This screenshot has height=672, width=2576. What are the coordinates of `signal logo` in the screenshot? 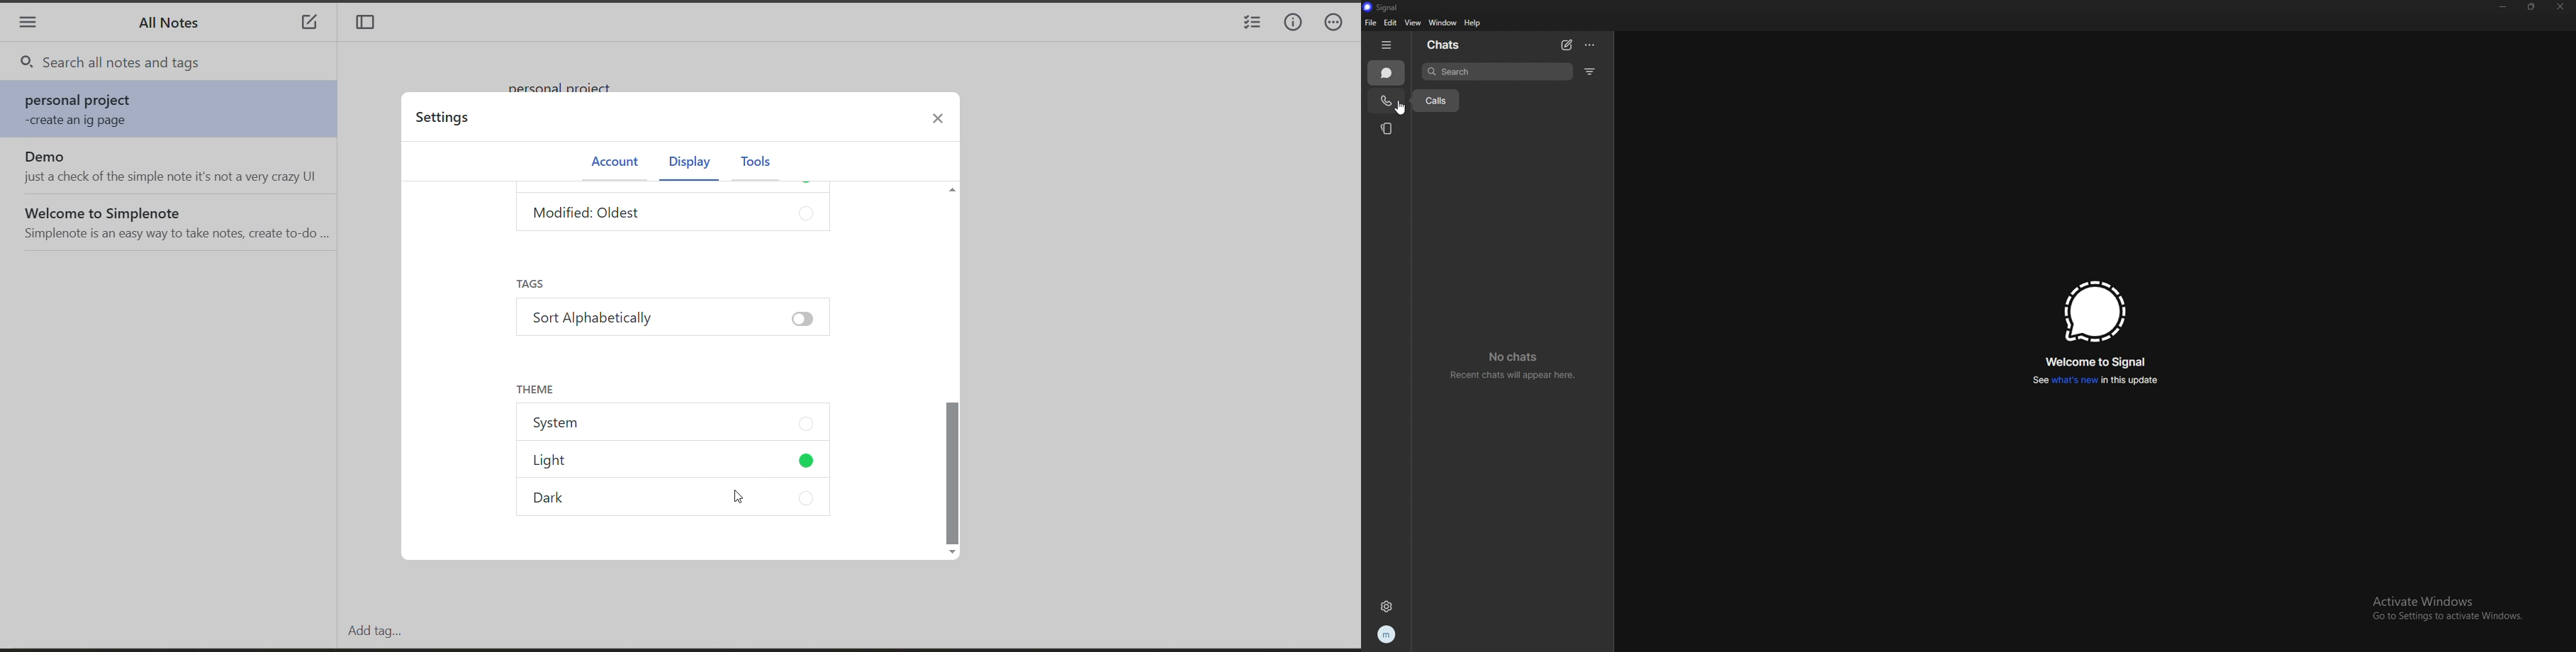 It's located at (2094, 311).